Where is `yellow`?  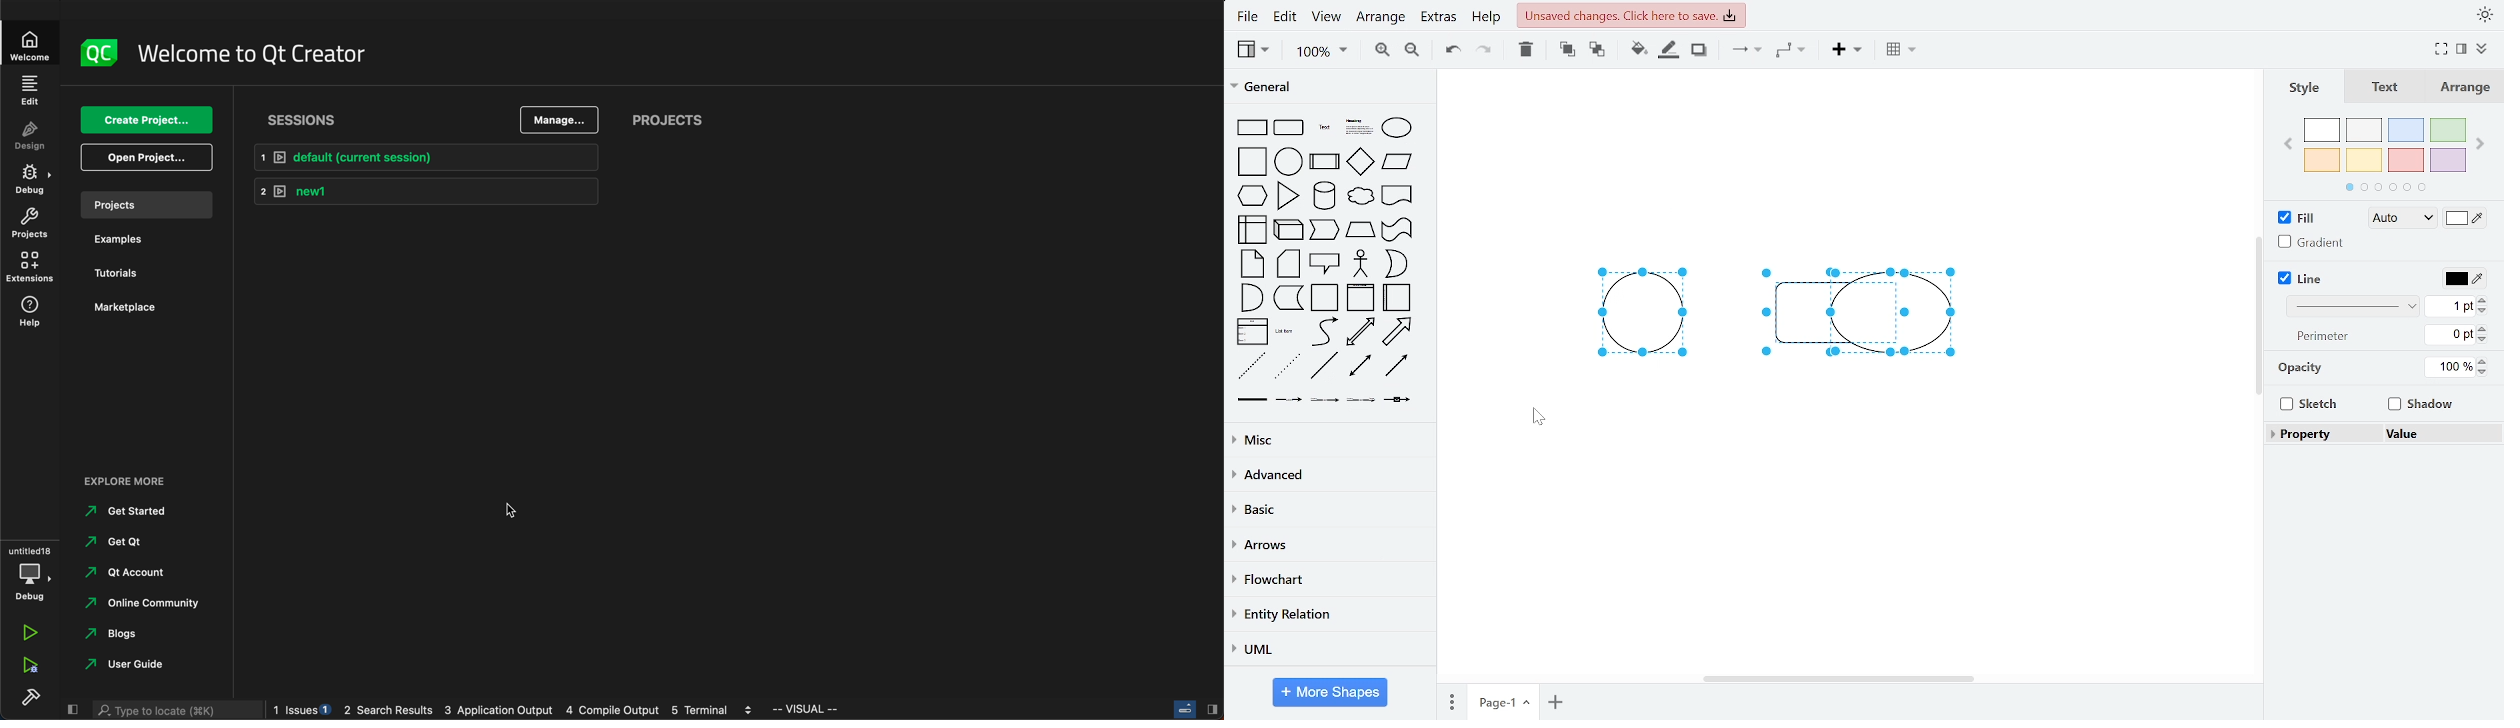 yellow is located at coordinates (2366, 160).